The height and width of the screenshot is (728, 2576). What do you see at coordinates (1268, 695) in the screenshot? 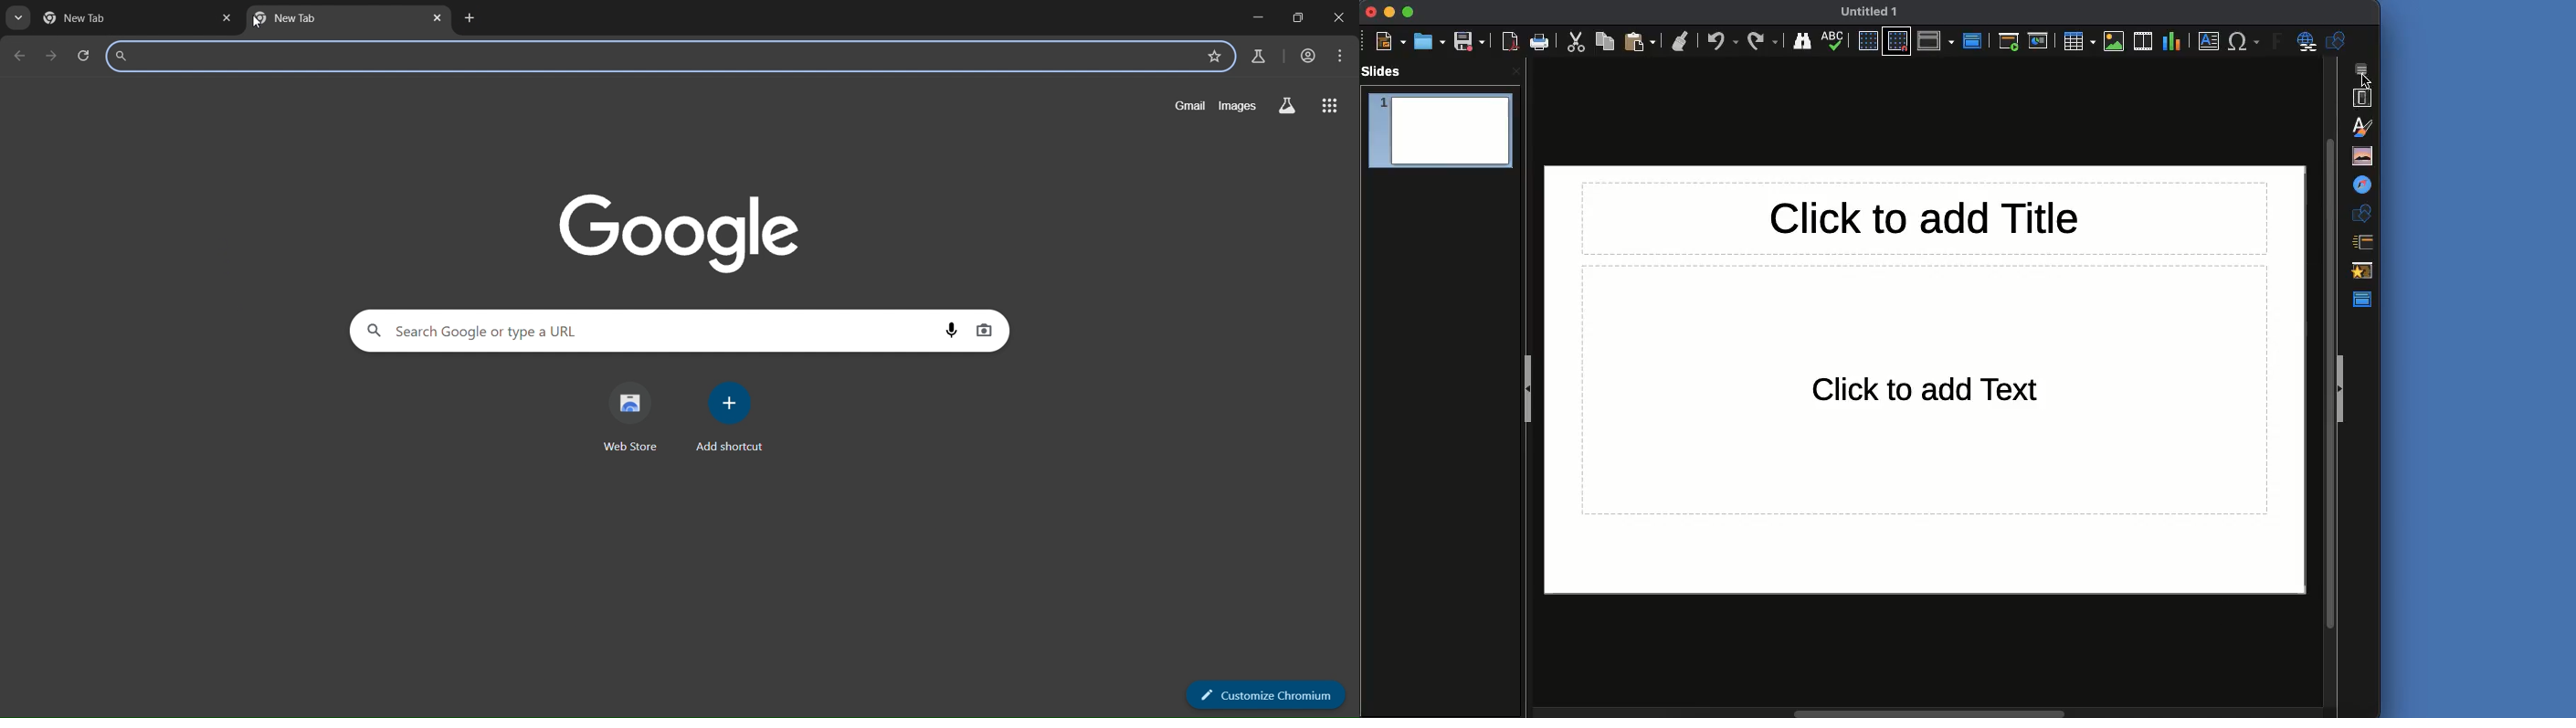
I see `customize chromium` at bounding box center [1268, 695].